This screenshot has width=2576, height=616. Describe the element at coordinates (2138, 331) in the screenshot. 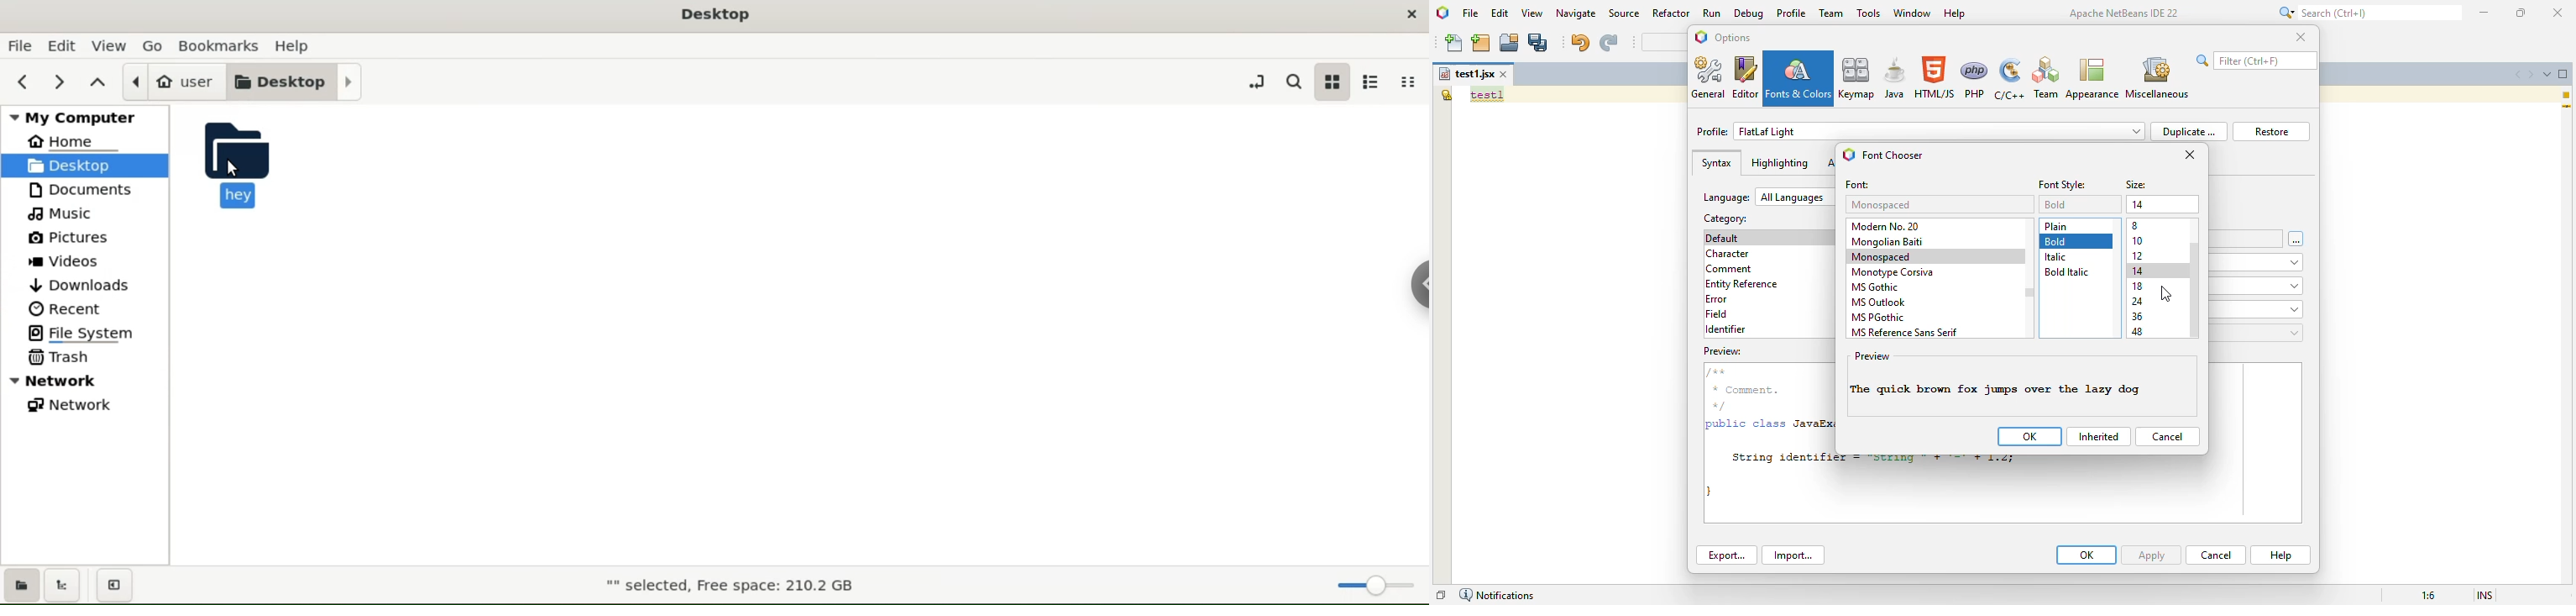

I see `48` at that location.